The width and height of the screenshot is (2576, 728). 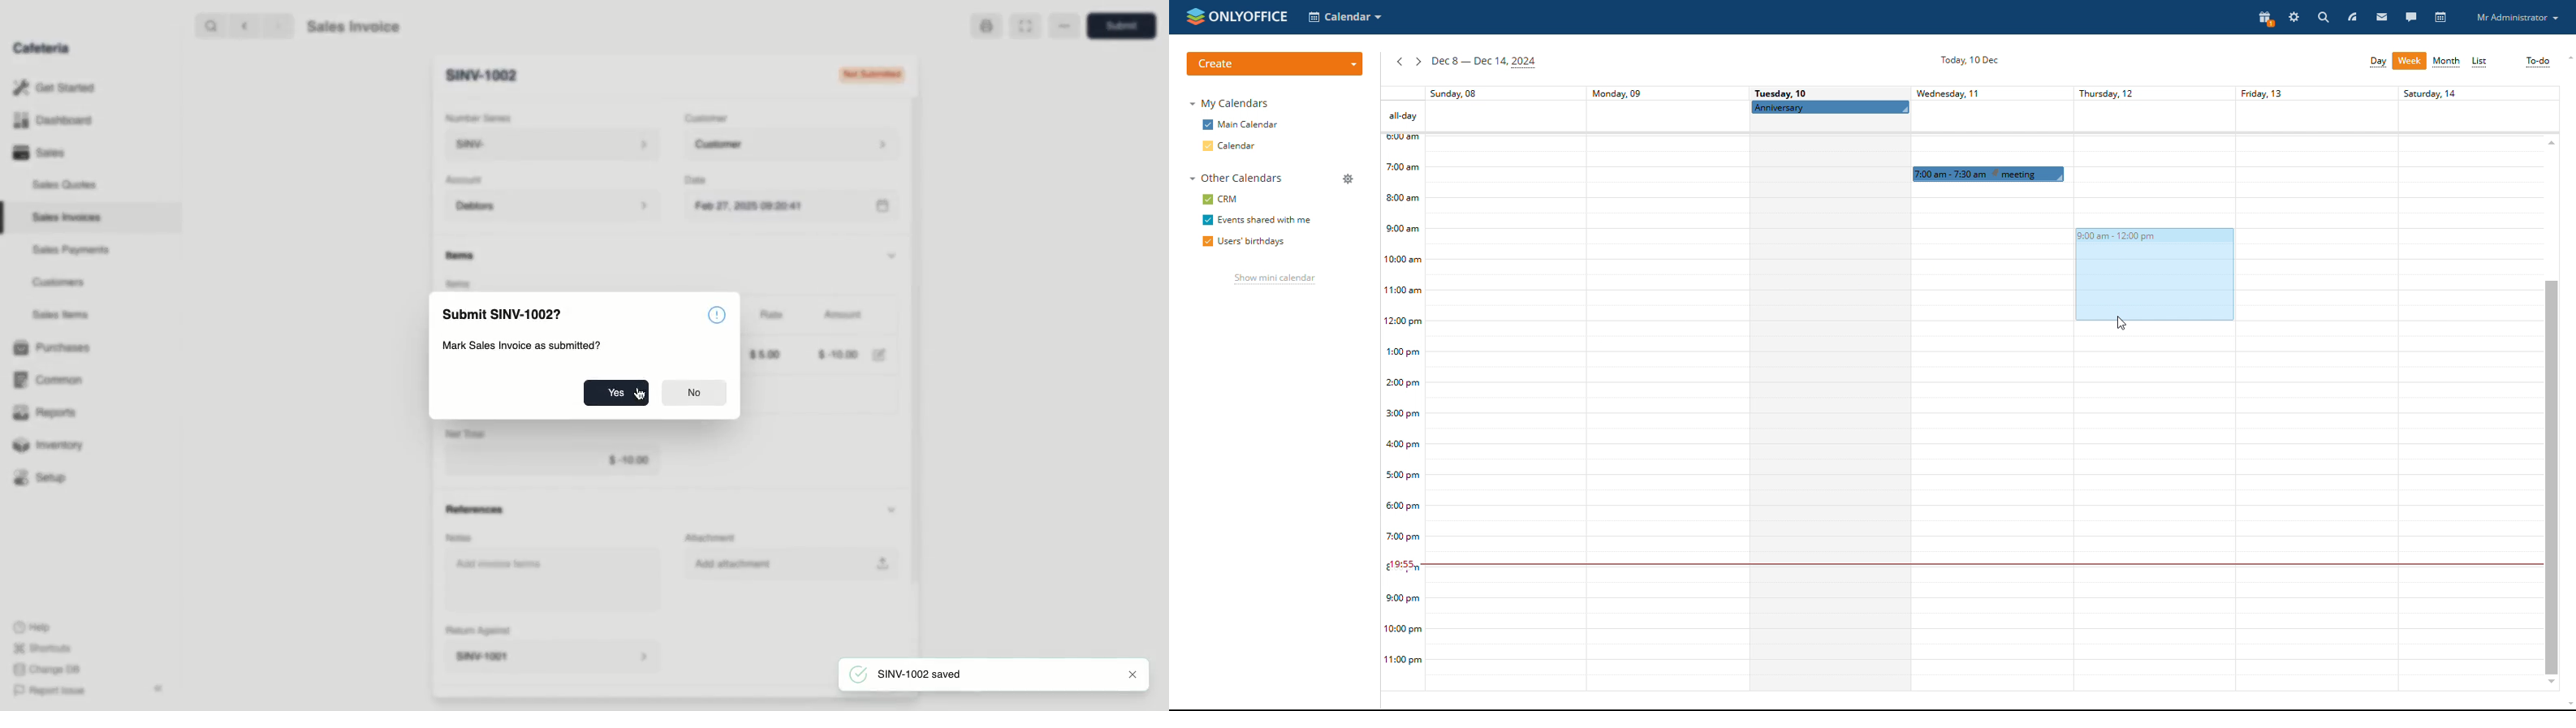 I want to click on cursor, so click(x=644, y=395).